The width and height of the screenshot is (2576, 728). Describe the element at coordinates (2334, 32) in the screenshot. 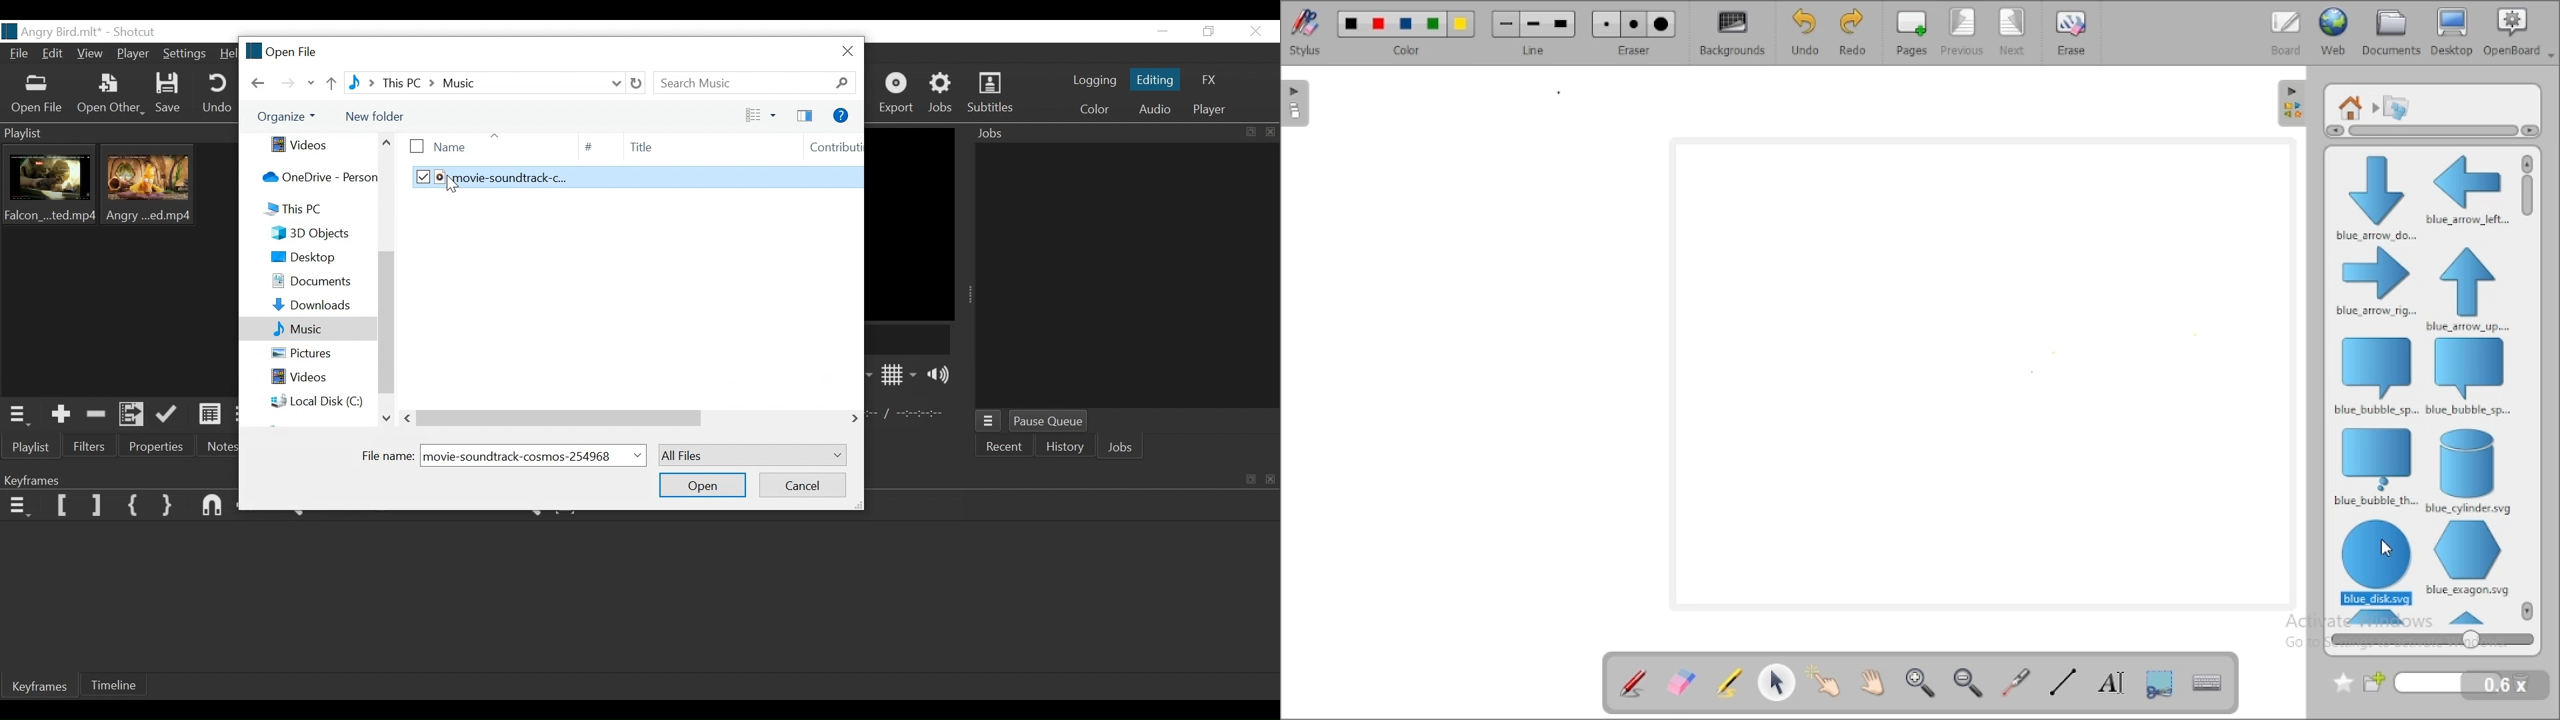

I see `web` at that location.